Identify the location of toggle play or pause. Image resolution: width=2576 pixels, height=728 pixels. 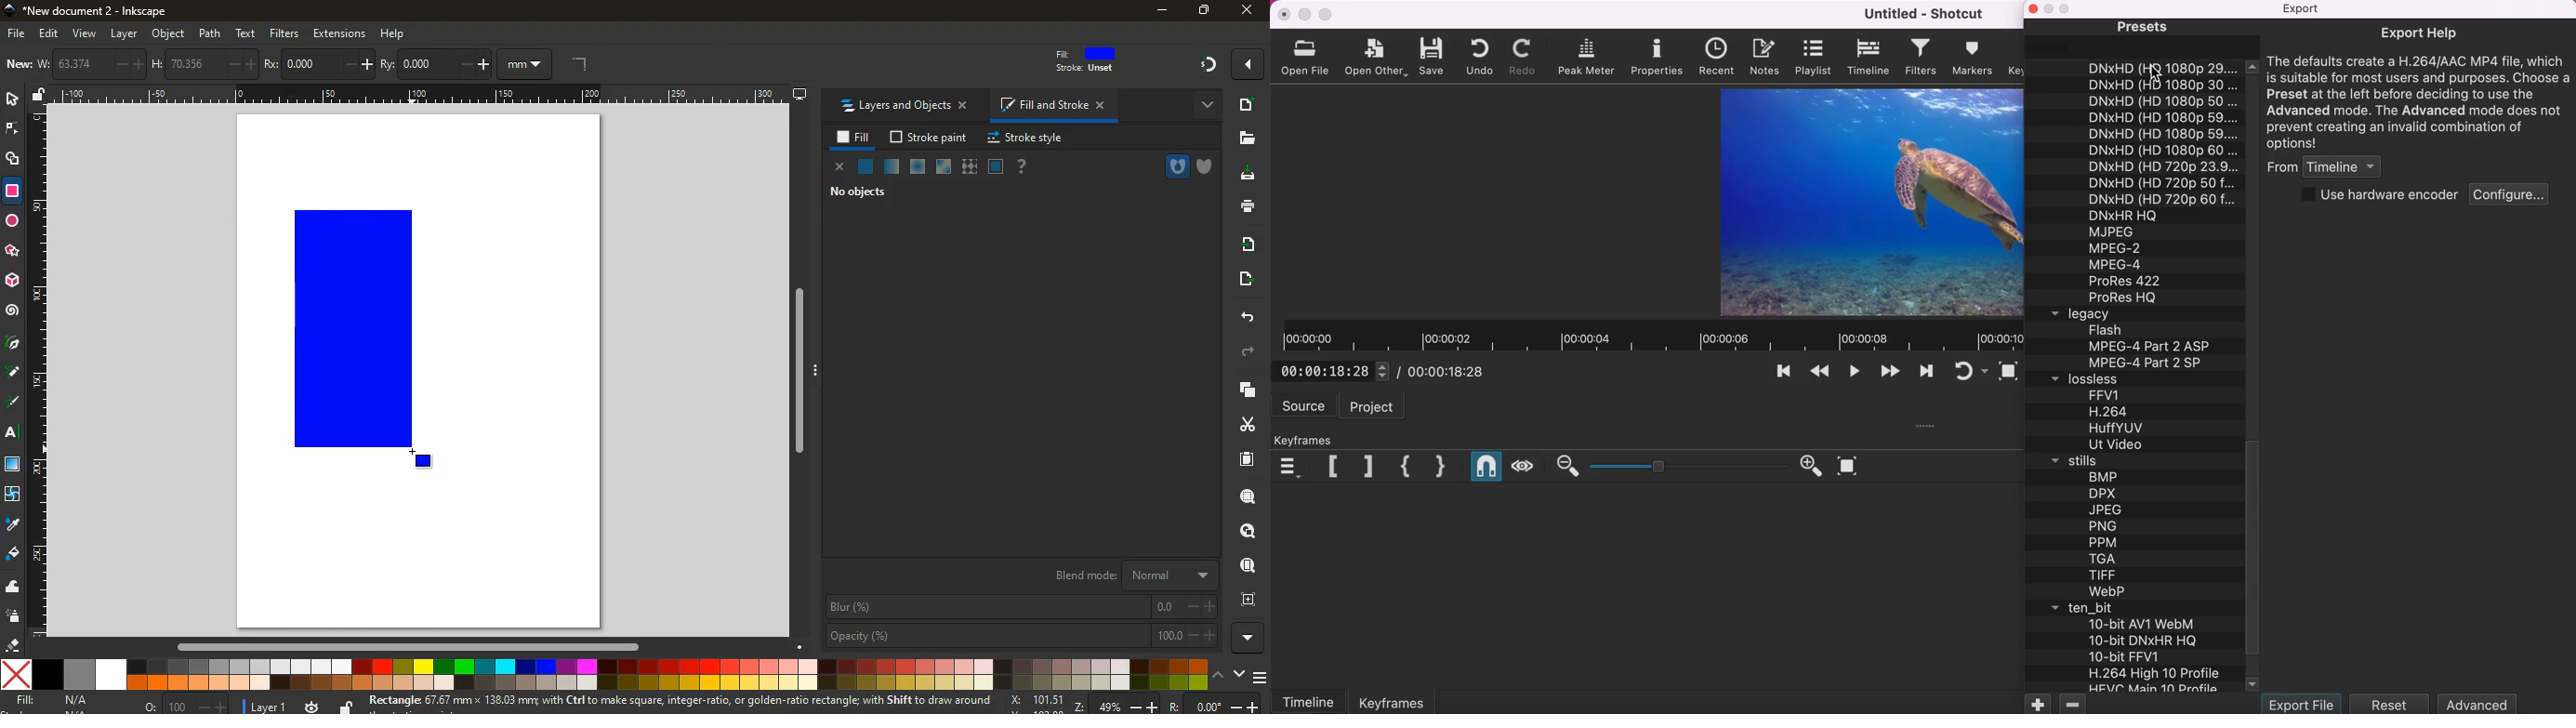
(1857, 374).